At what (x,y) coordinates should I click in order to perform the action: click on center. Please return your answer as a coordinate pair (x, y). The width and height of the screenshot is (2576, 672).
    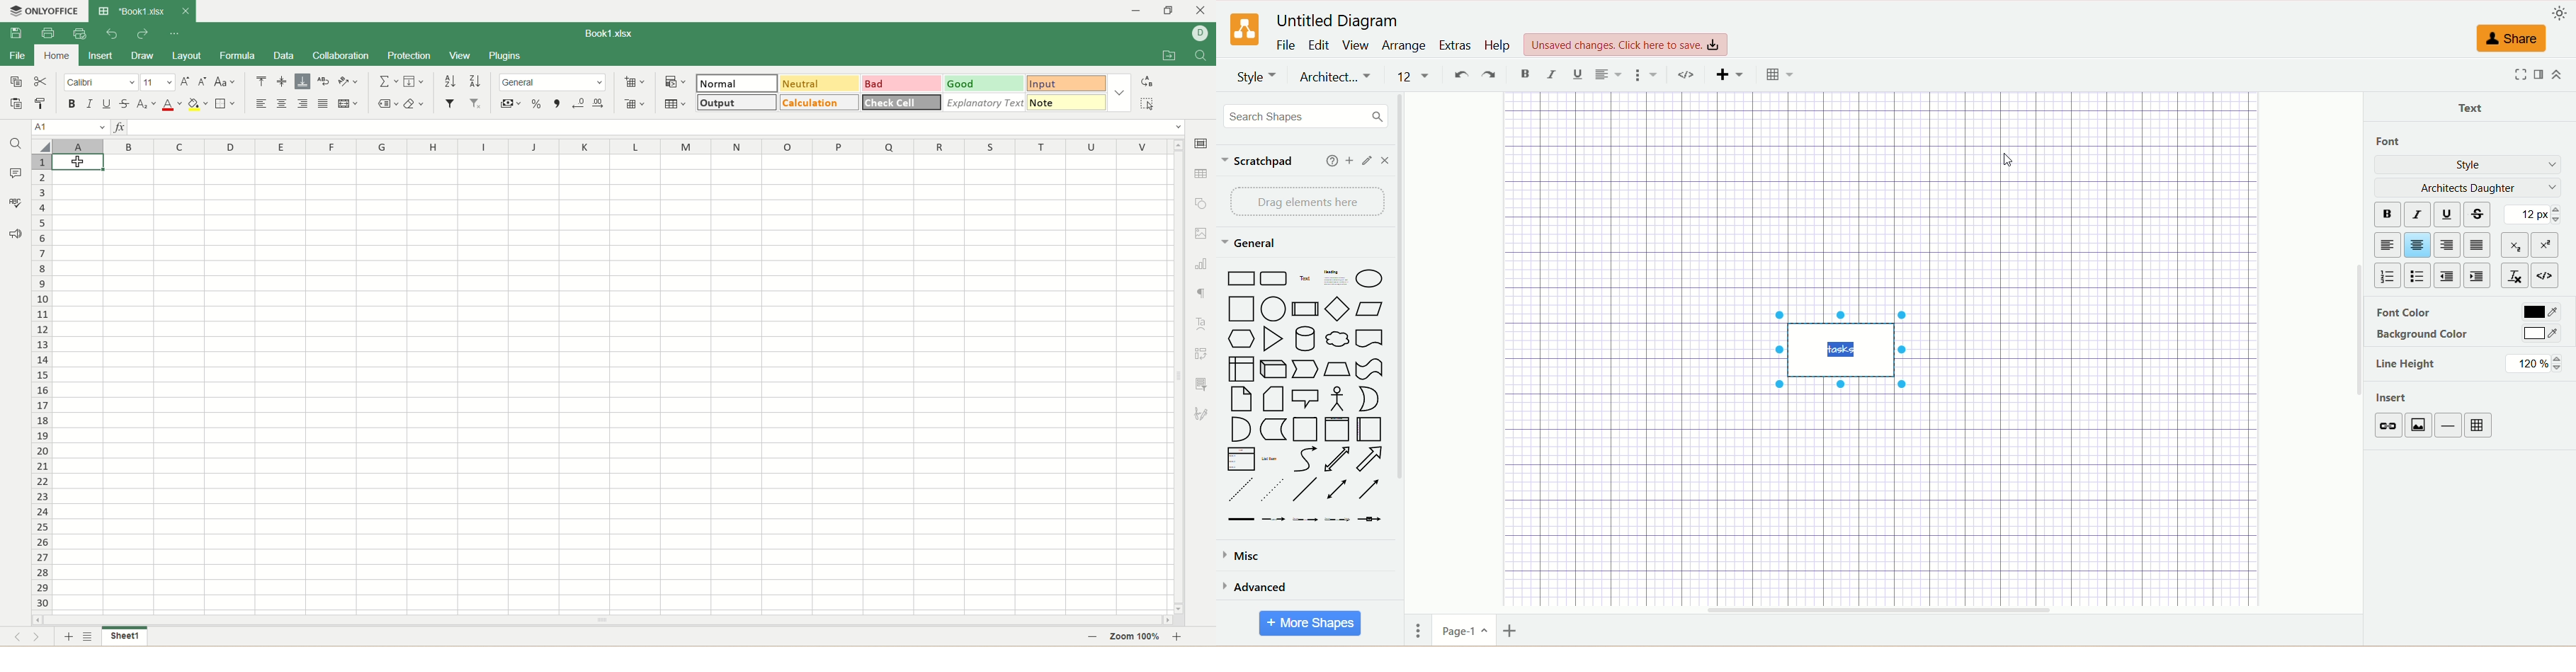
    Looking at the image, I should click on (2418, 244).